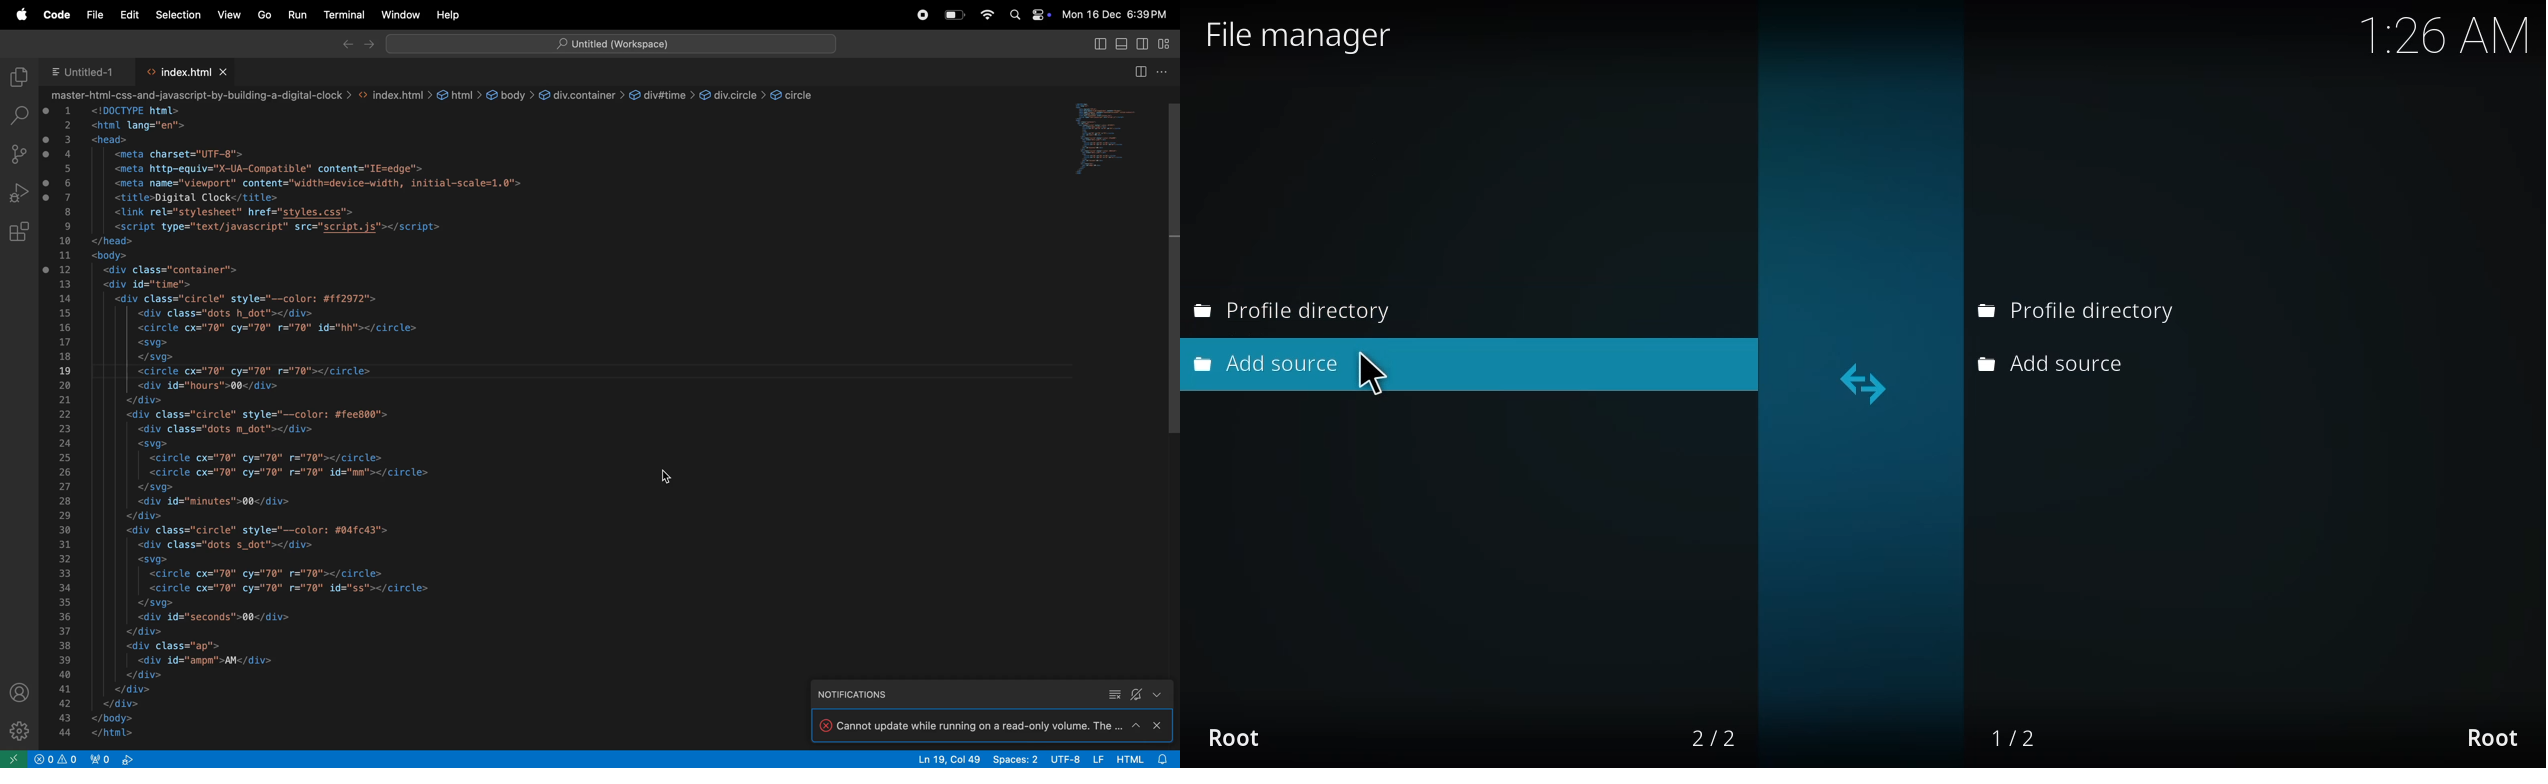 This screenshot has width=2548, height=784. I want to click on terminal, so click(346, 14).